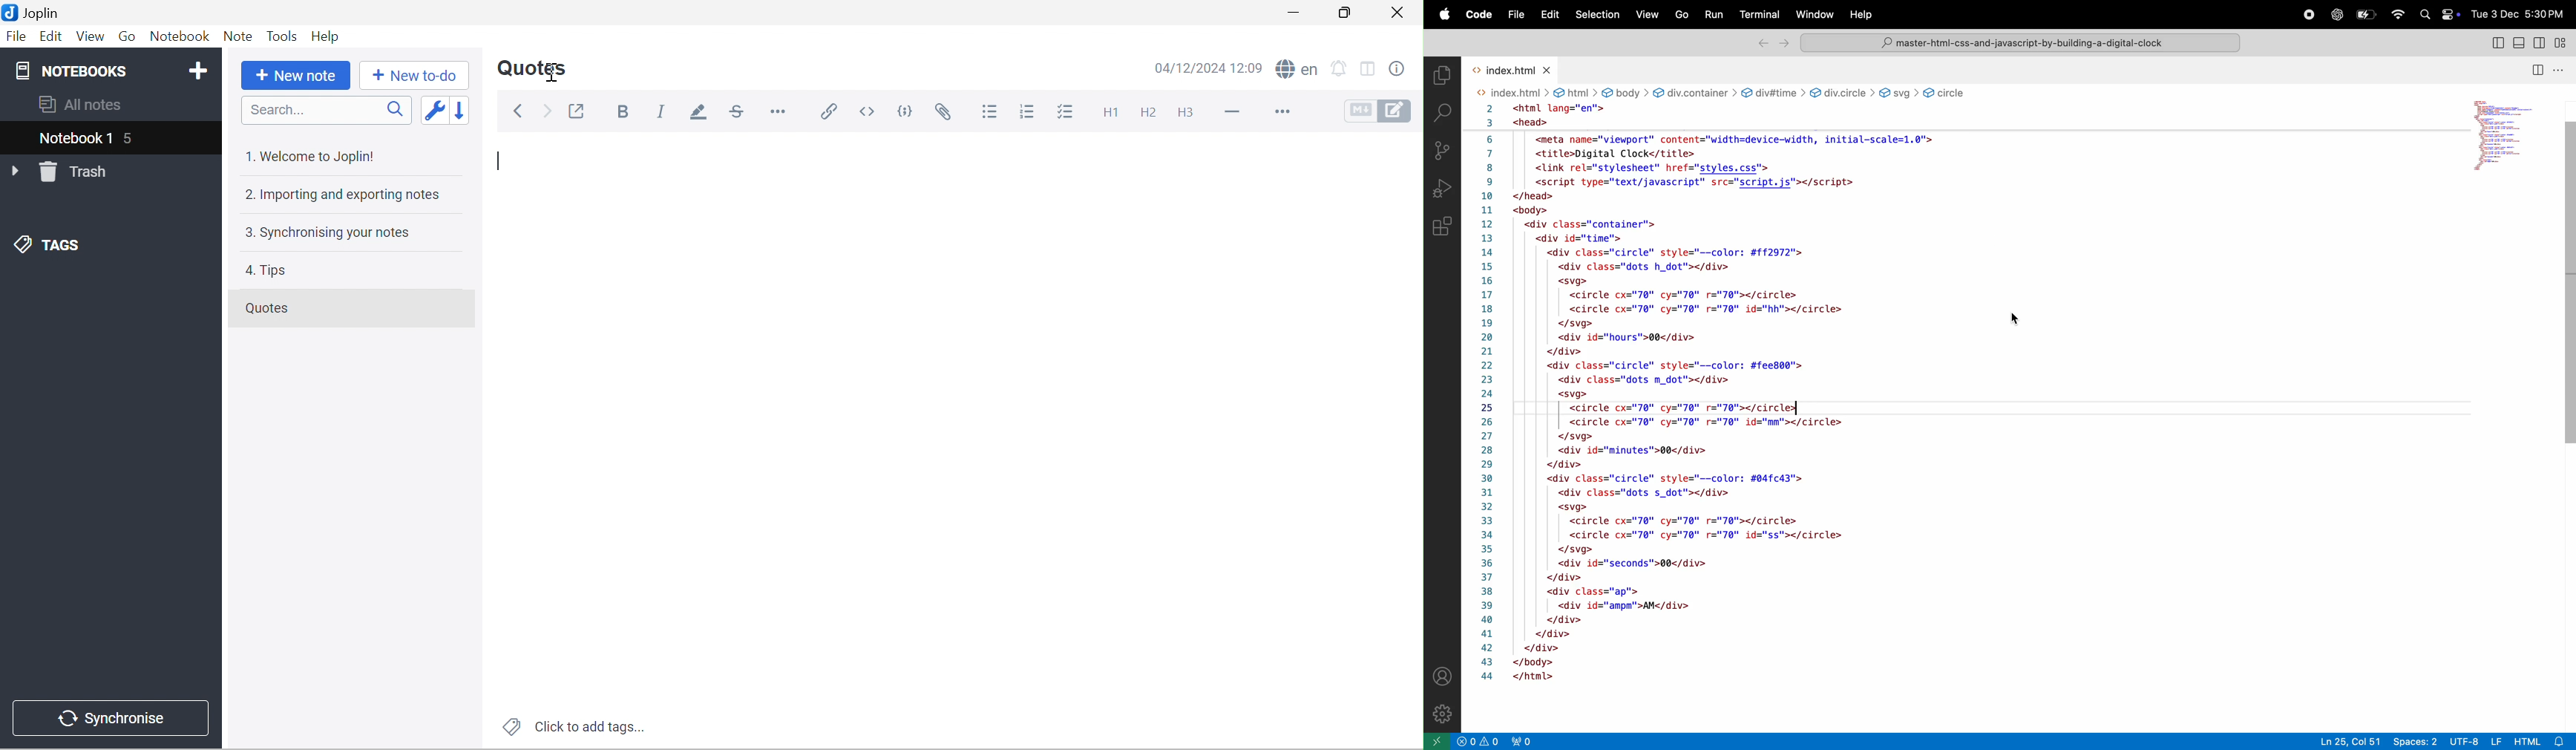 This screenshot has width=2576, height=756. Describe the element at coordinates (1109, 115) in the screenshot. I see `Heading 1` at that location.